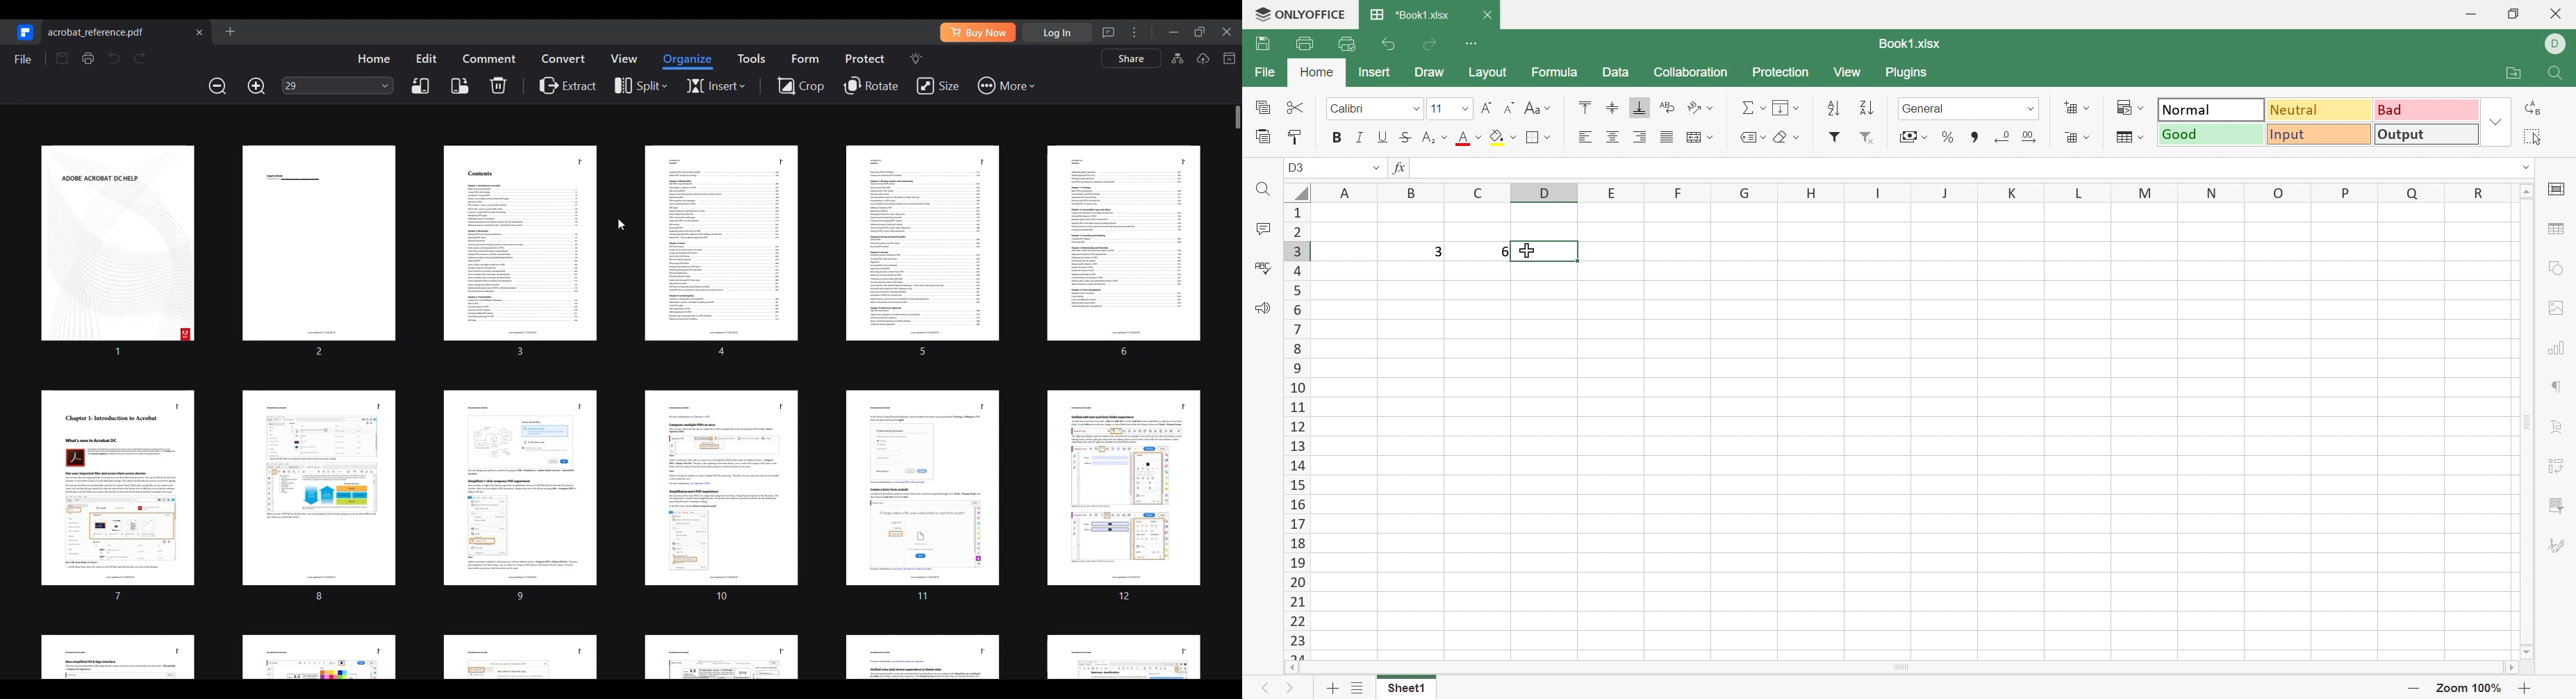  What do you see at coordinates (2559, 350) in the screenshot?
I see `Chart settings` at bounding box center [2559, 350].